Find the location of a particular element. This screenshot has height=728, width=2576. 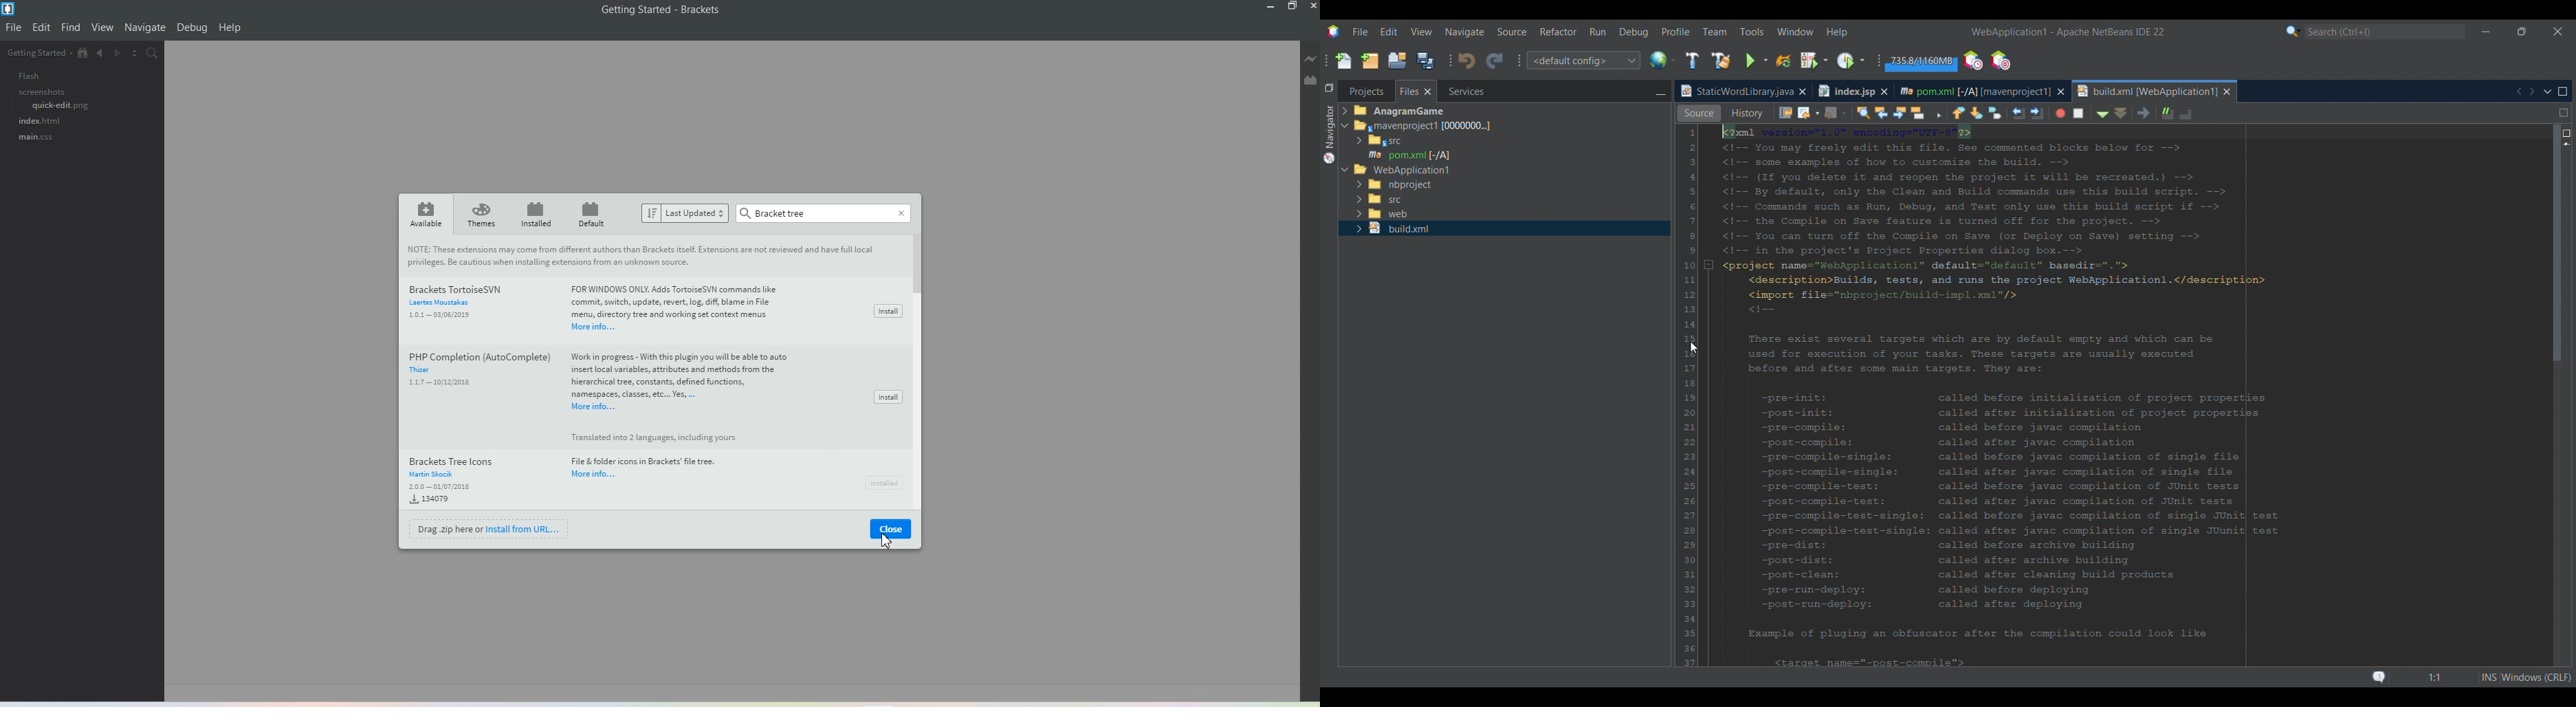

Navigate is located at coordinates (145, 28).